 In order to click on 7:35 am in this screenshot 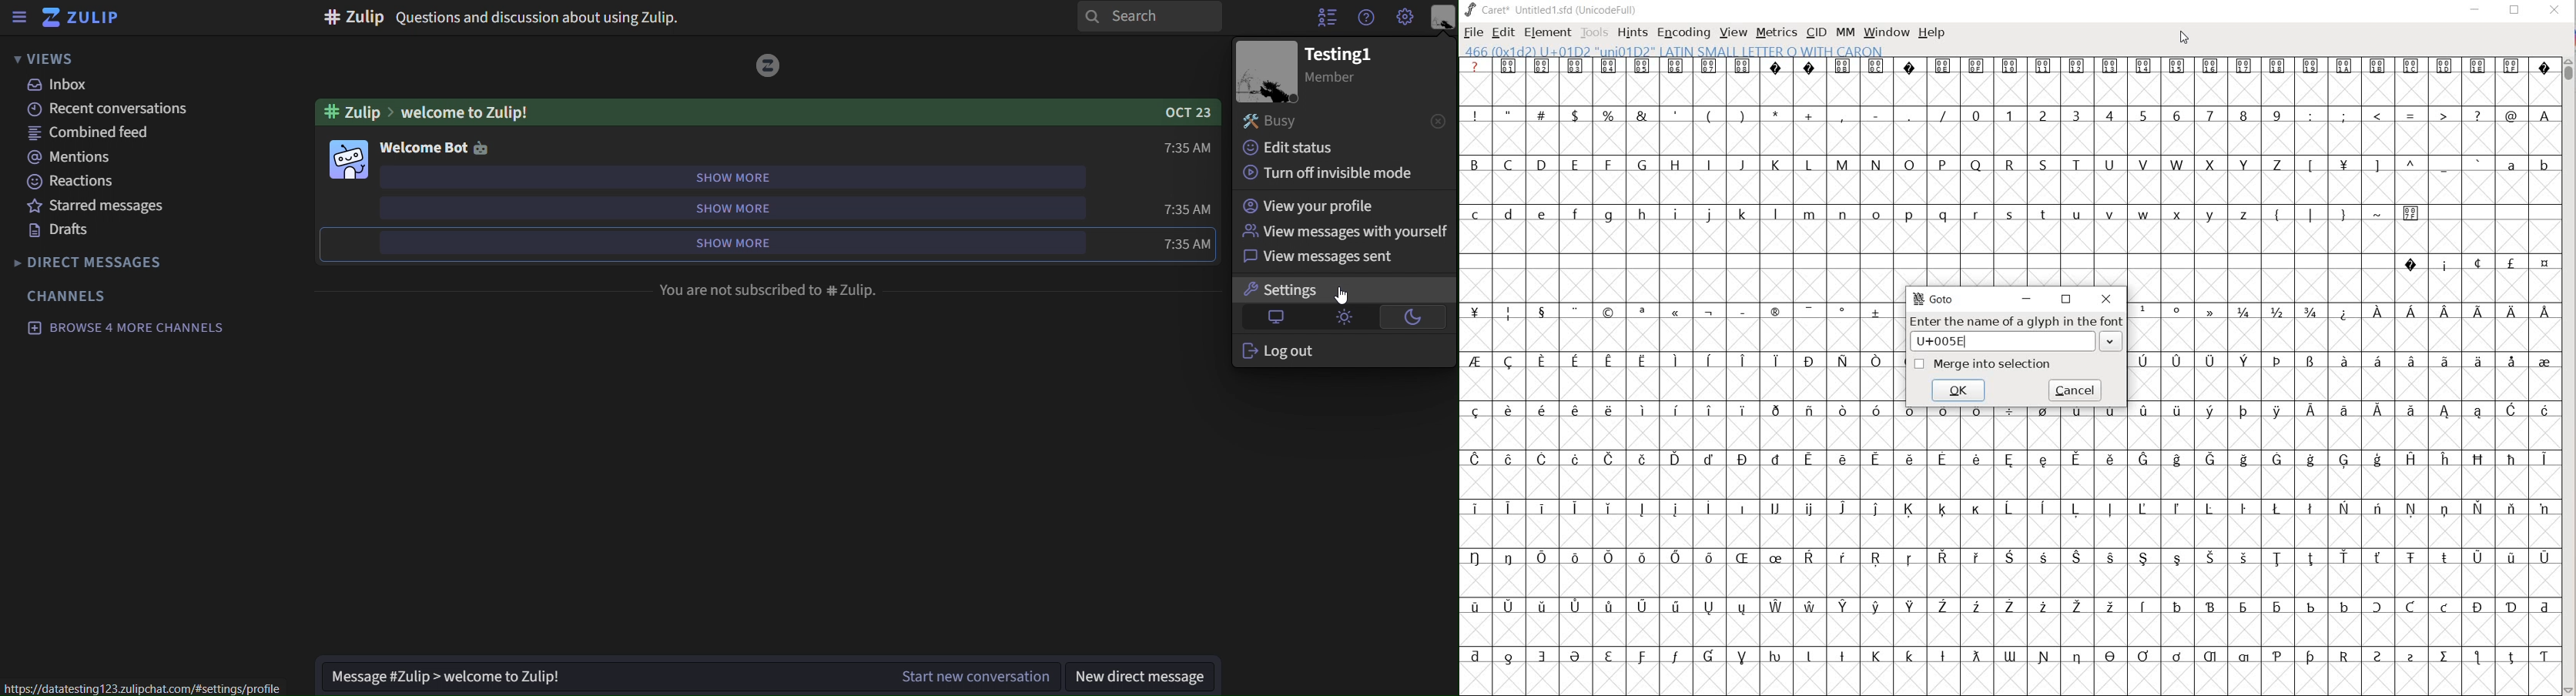, I will do `click(1188, 210)`.